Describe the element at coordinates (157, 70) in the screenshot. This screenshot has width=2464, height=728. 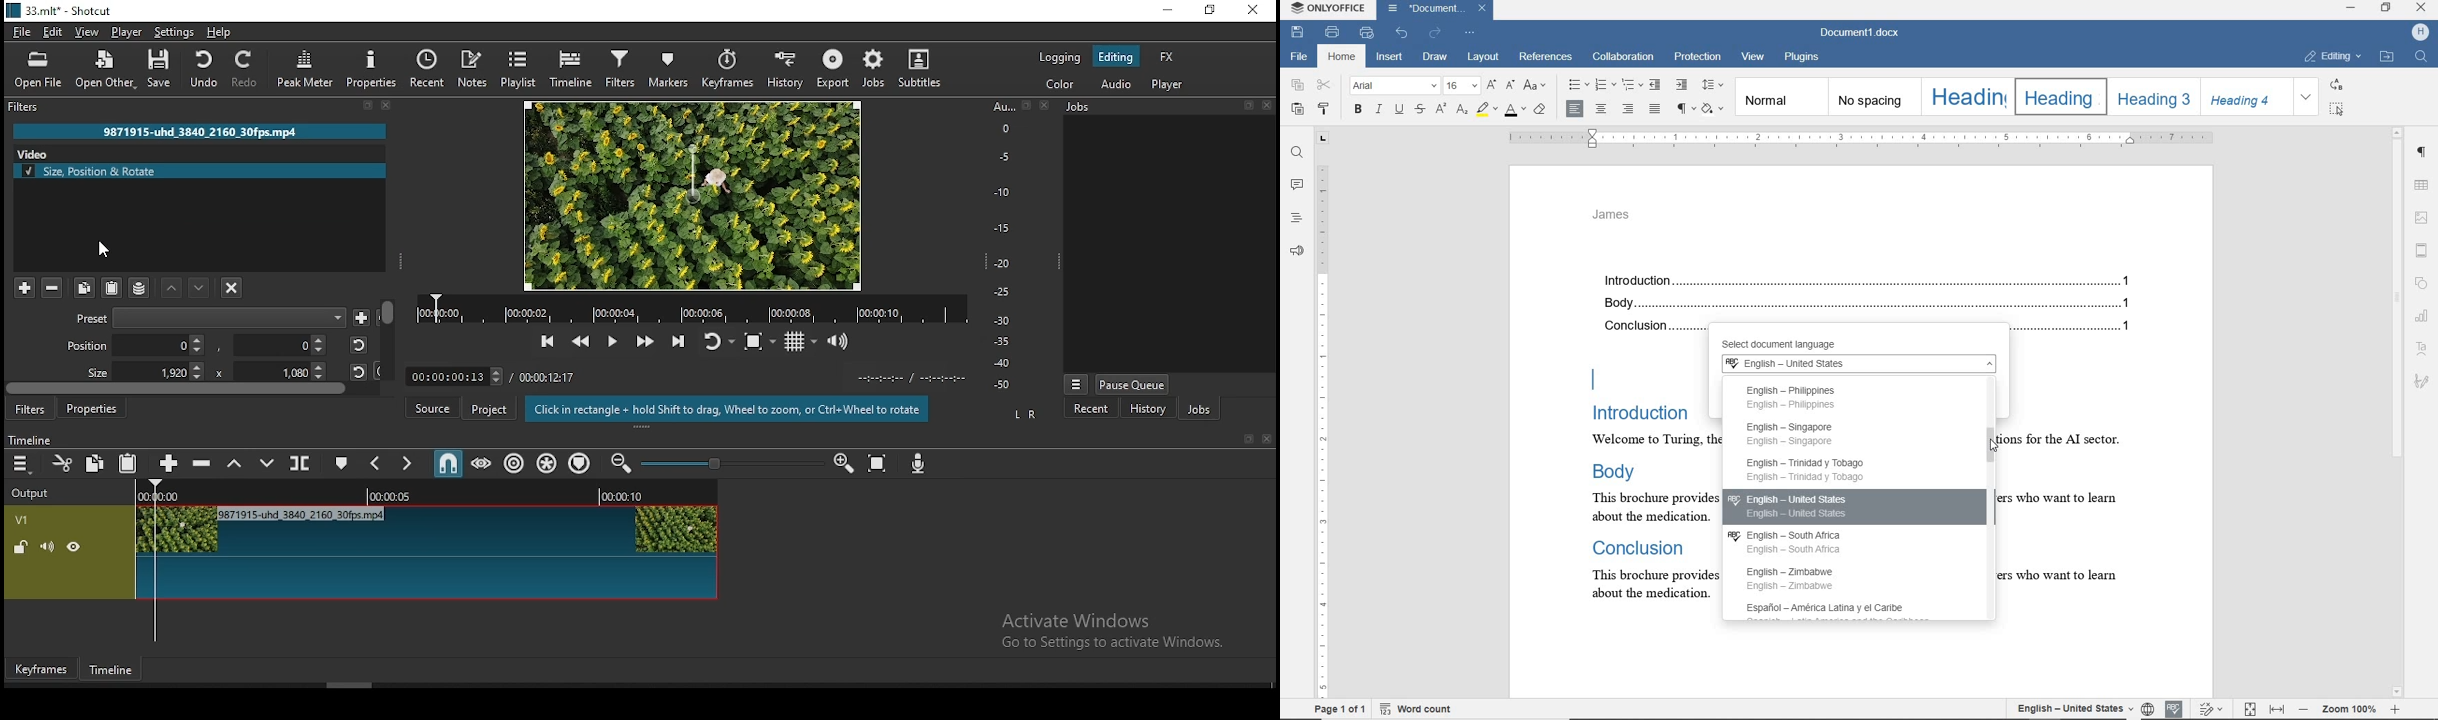
I see `save` at that location.